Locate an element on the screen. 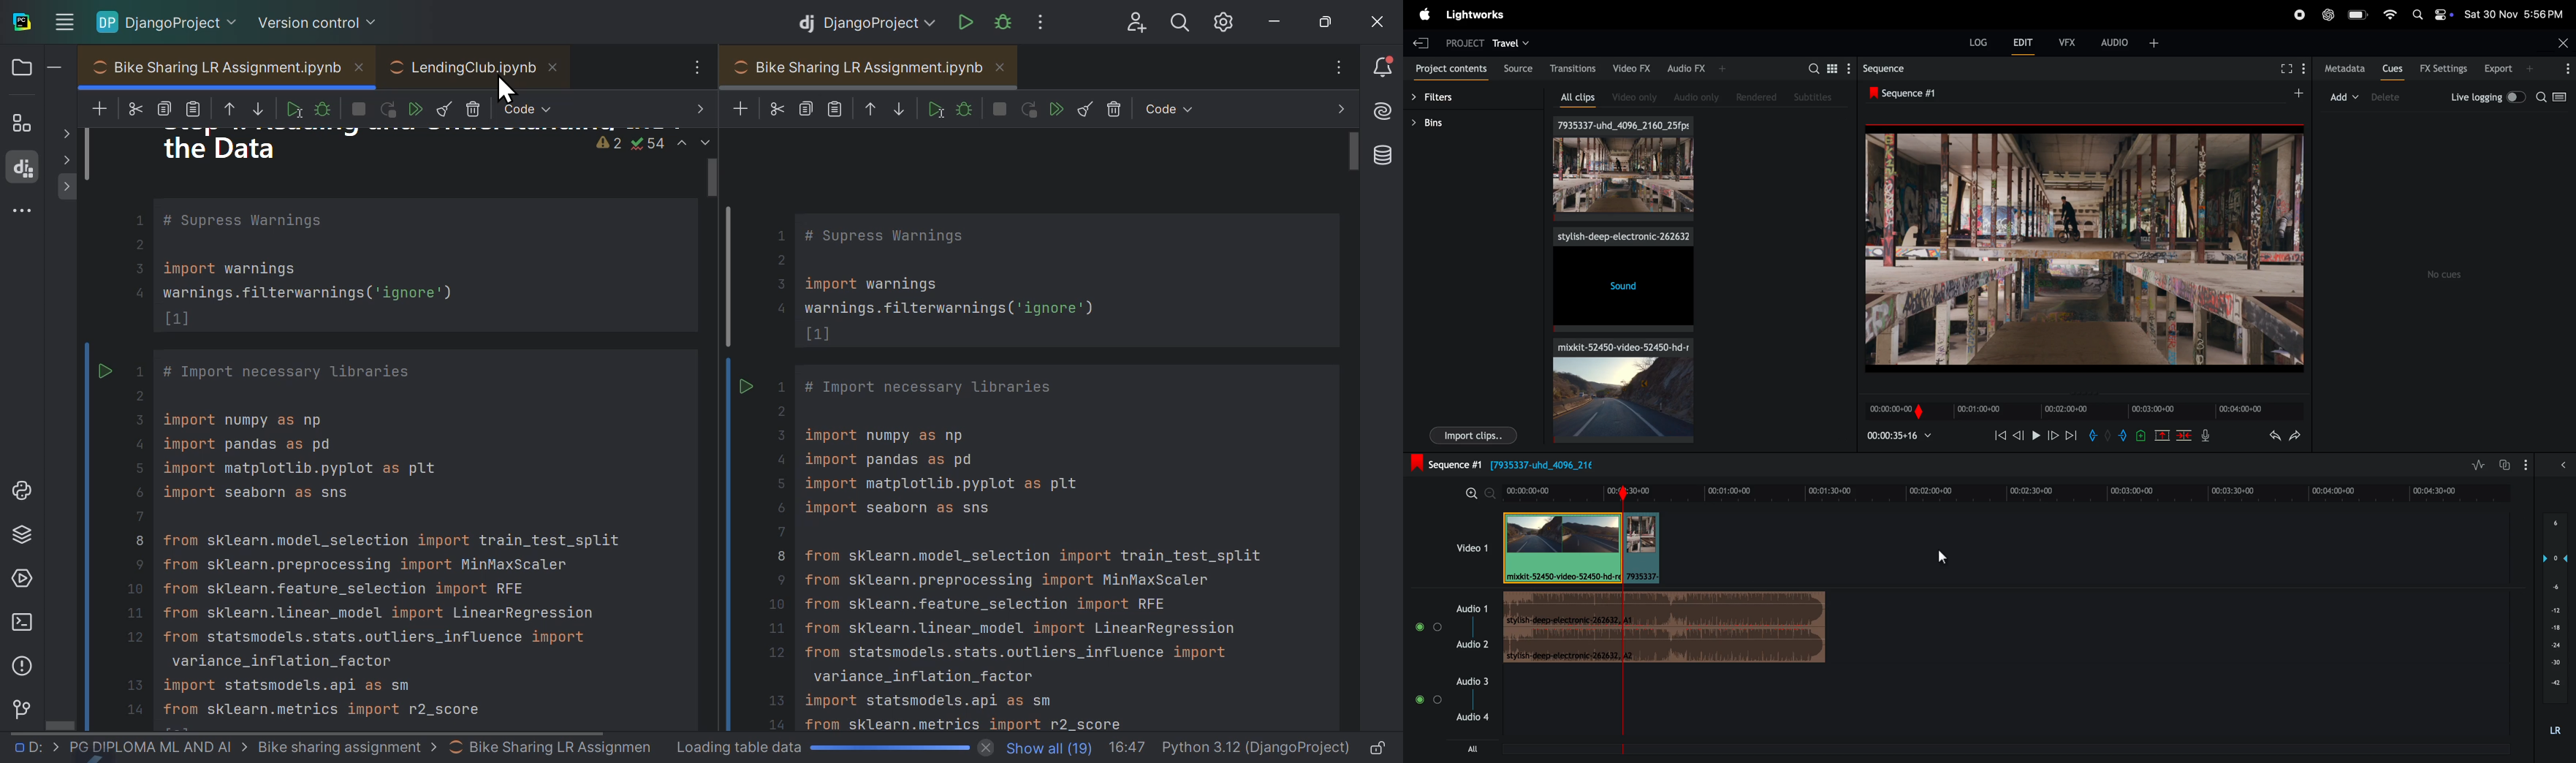 The height and width of the screenshot is (784, 2576). cut is located at coordinates (2162, 435).